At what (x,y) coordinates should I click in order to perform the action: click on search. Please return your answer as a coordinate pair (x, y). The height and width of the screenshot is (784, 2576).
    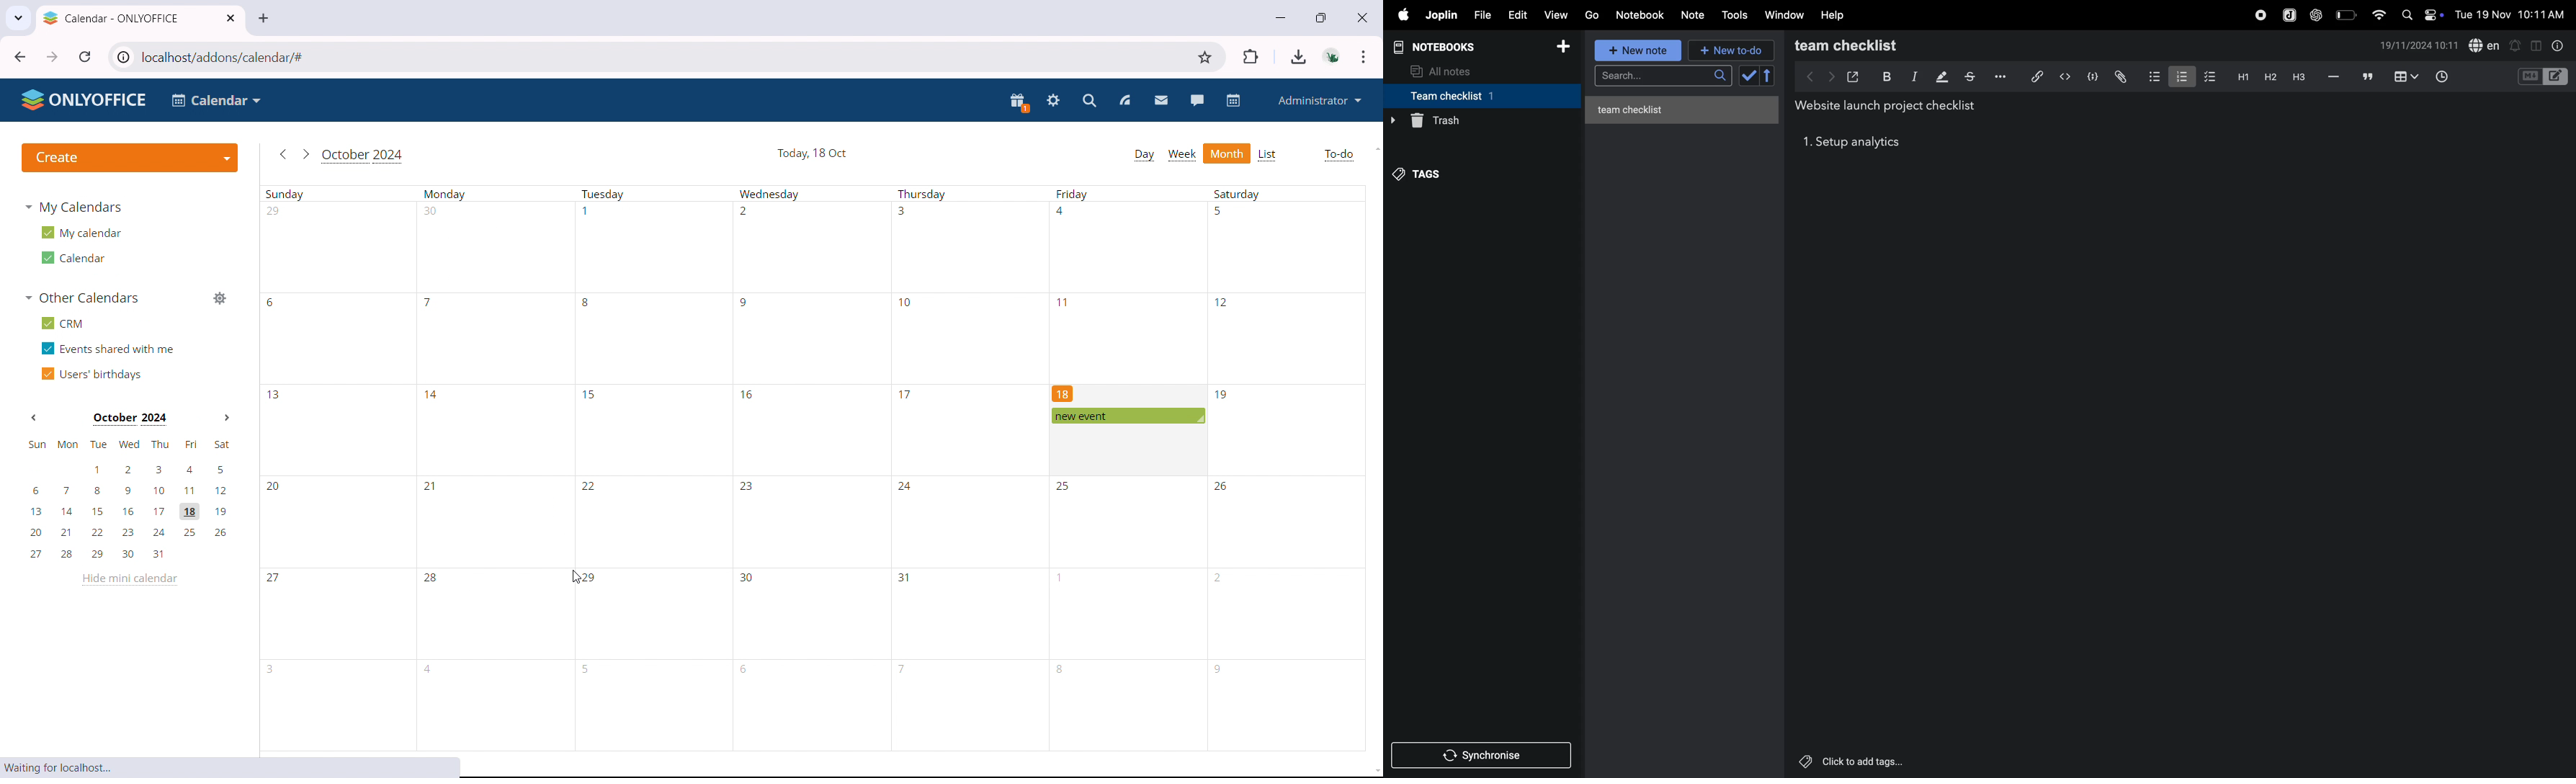
    Looking at the image, I should click on (2406, 15).